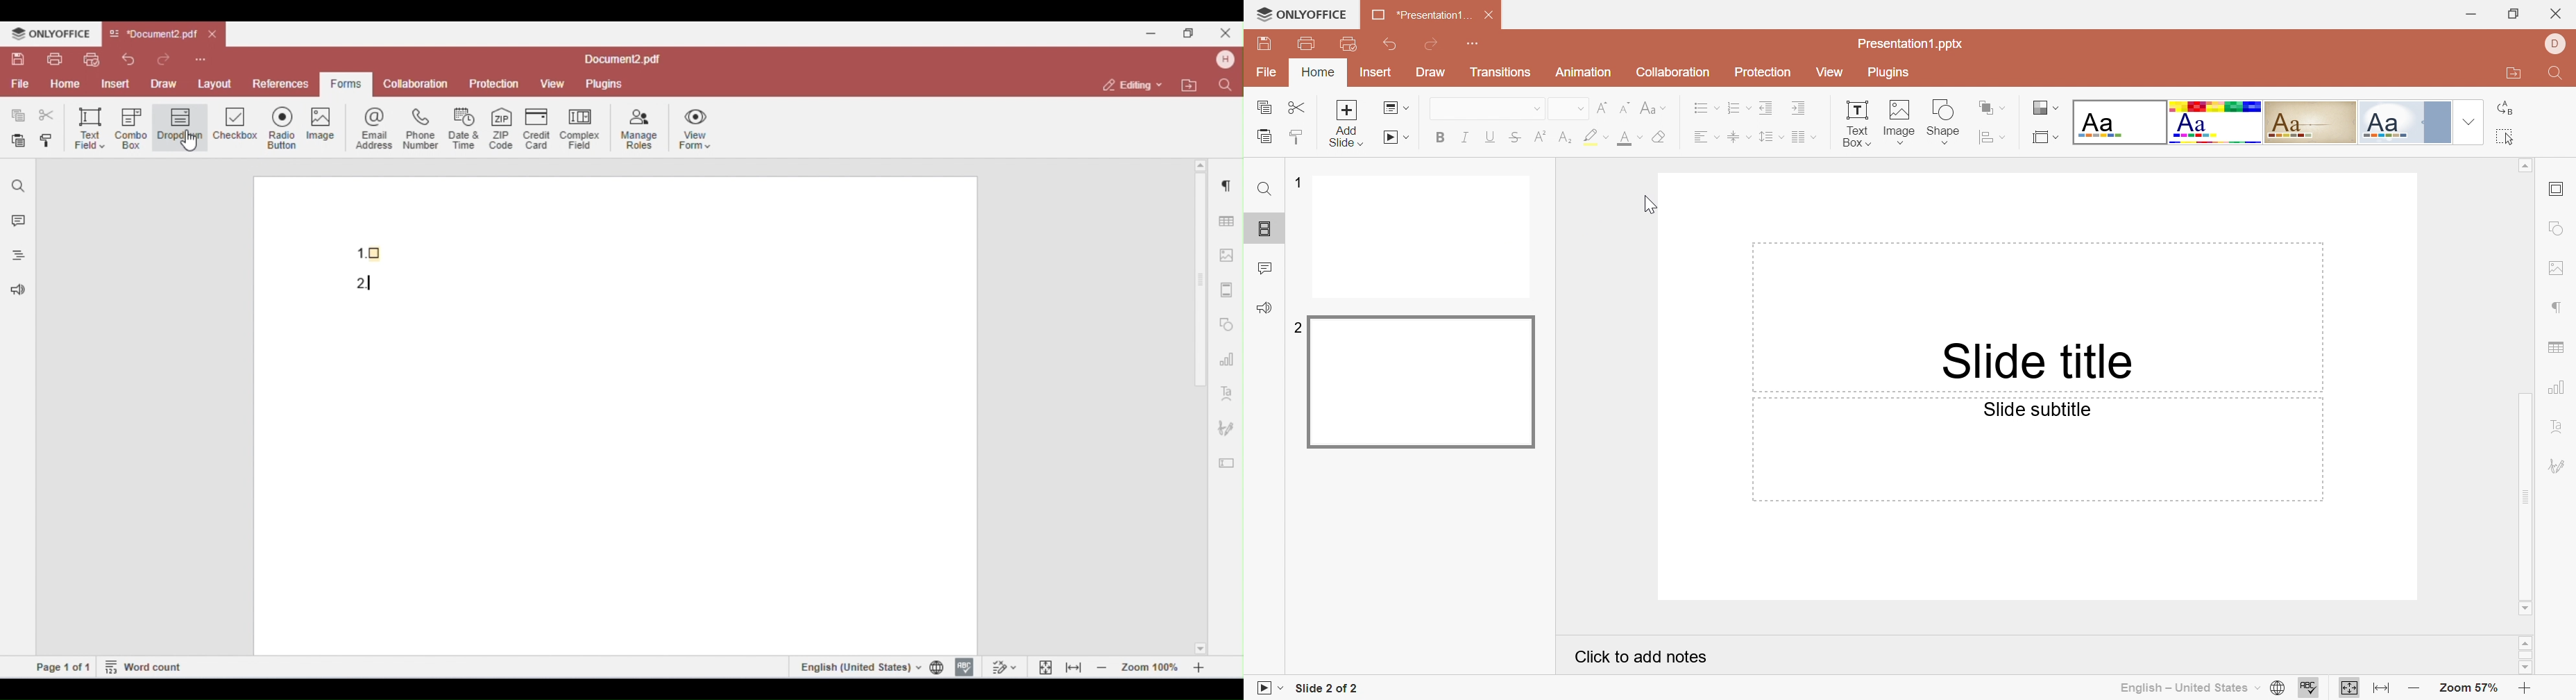 This screenshot has height=700, width=2576. What do you see at coordinates (1463, 137) in the screenshot?
I see `Italic` at bounding box center [1463, 137].